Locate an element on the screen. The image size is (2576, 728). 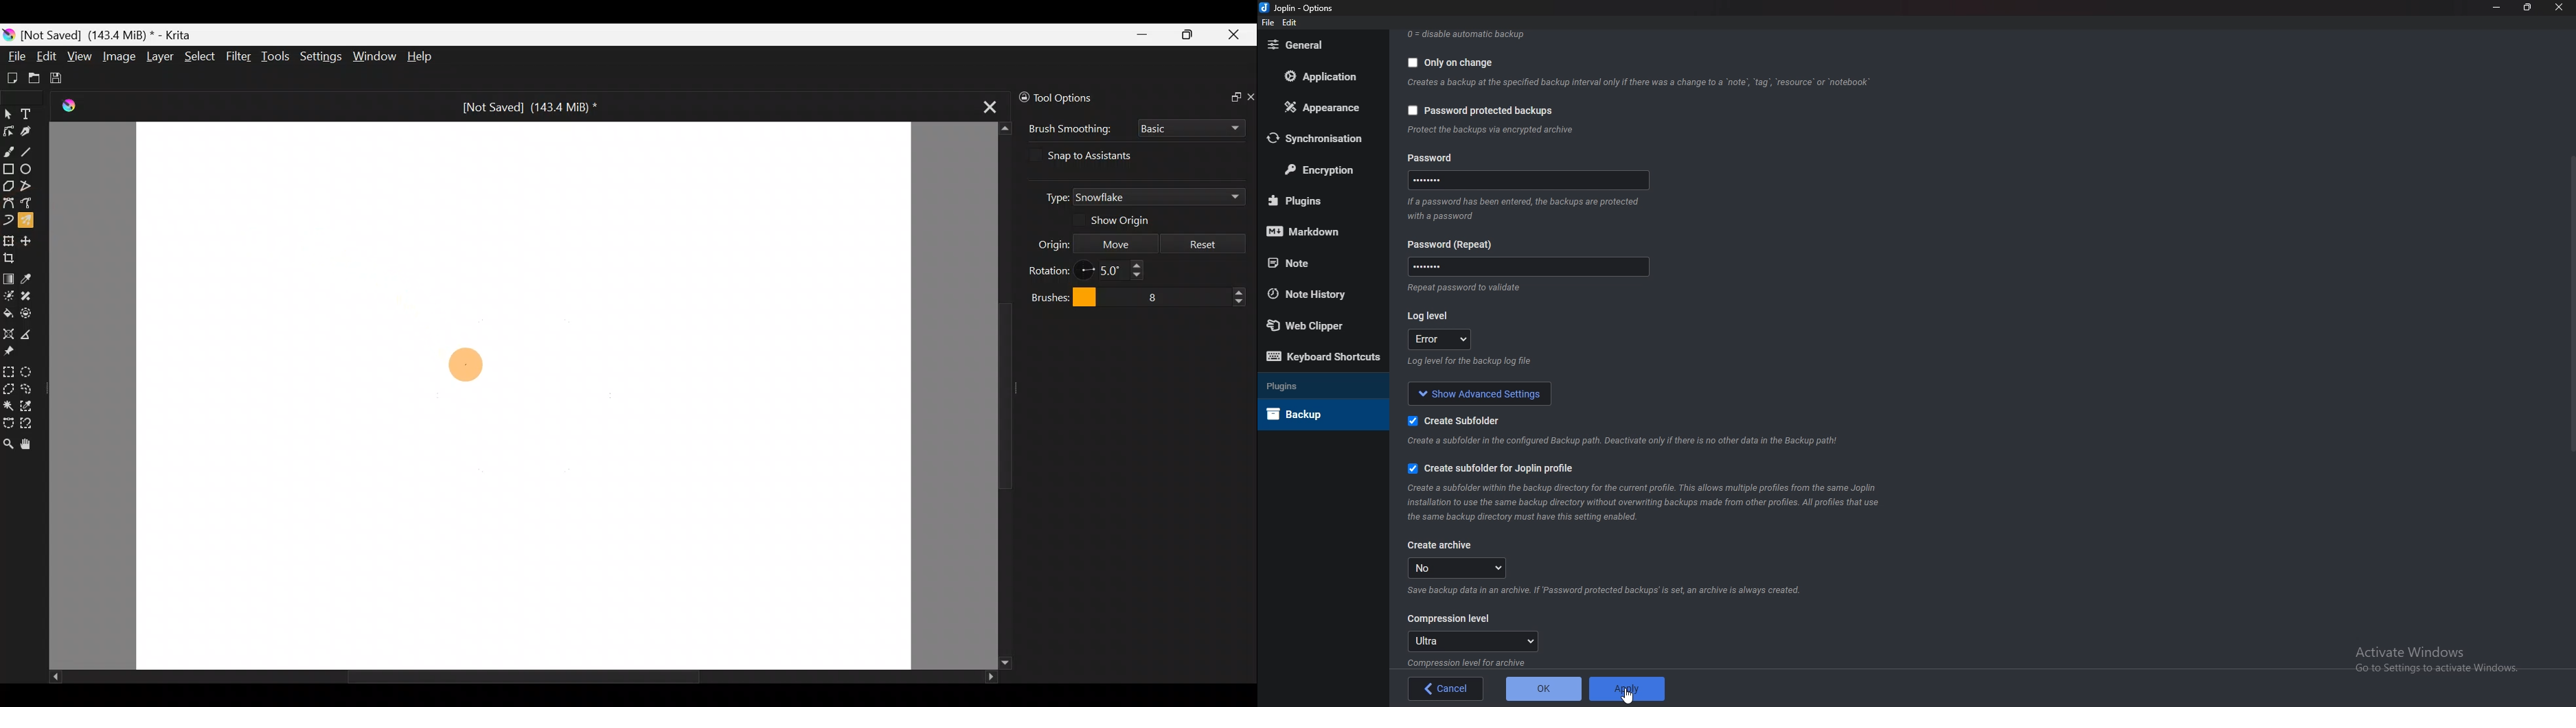
Edit shapes tool is located at coordinates (8, 131).